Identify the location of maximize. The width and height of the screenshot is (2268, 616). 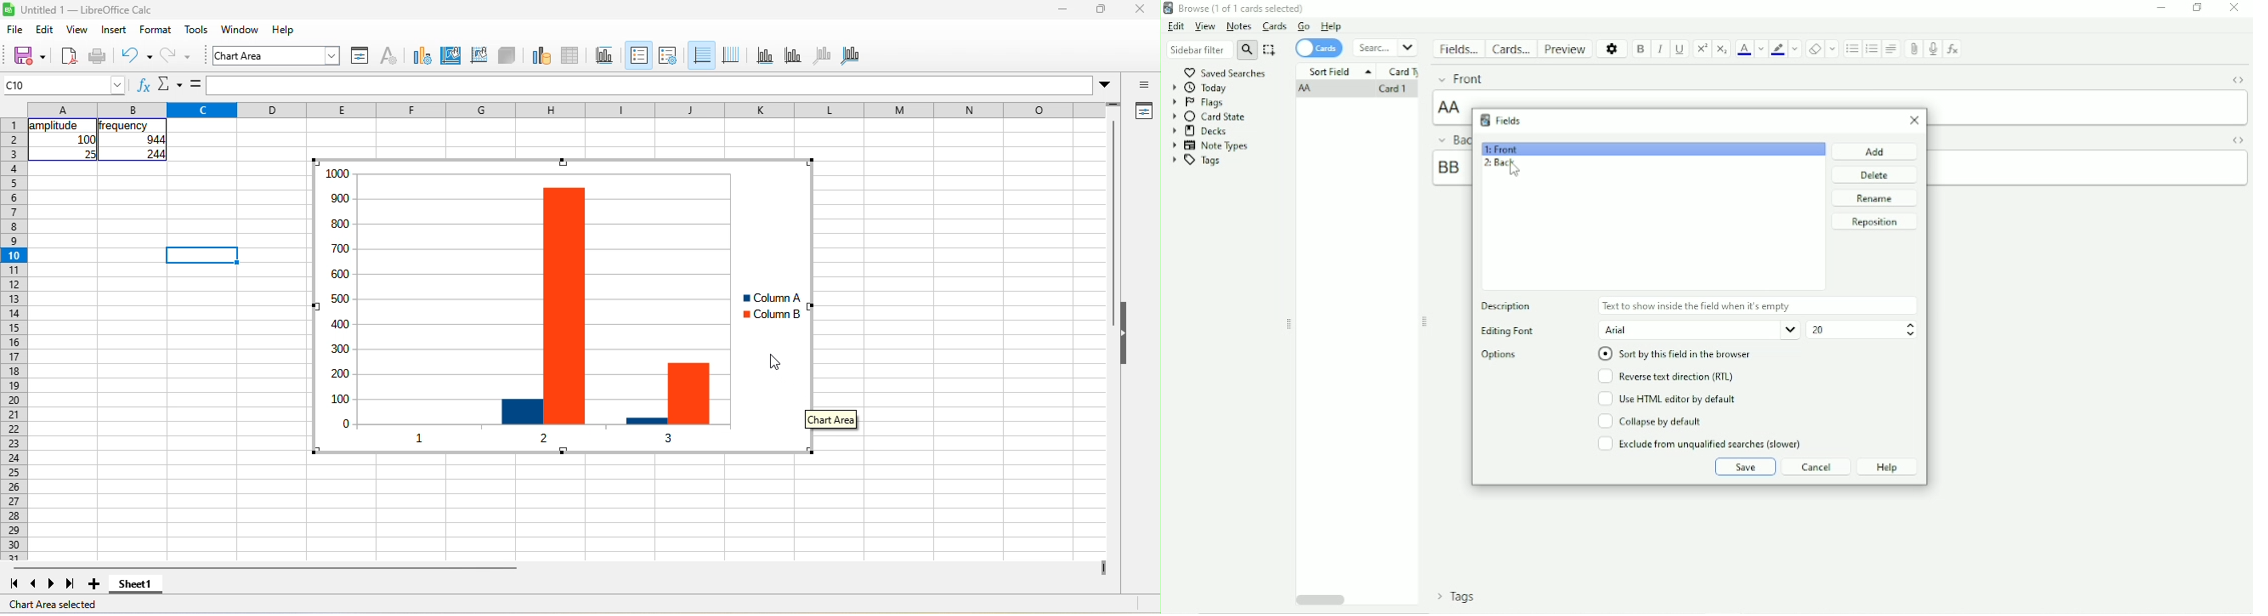
(1102, 9).